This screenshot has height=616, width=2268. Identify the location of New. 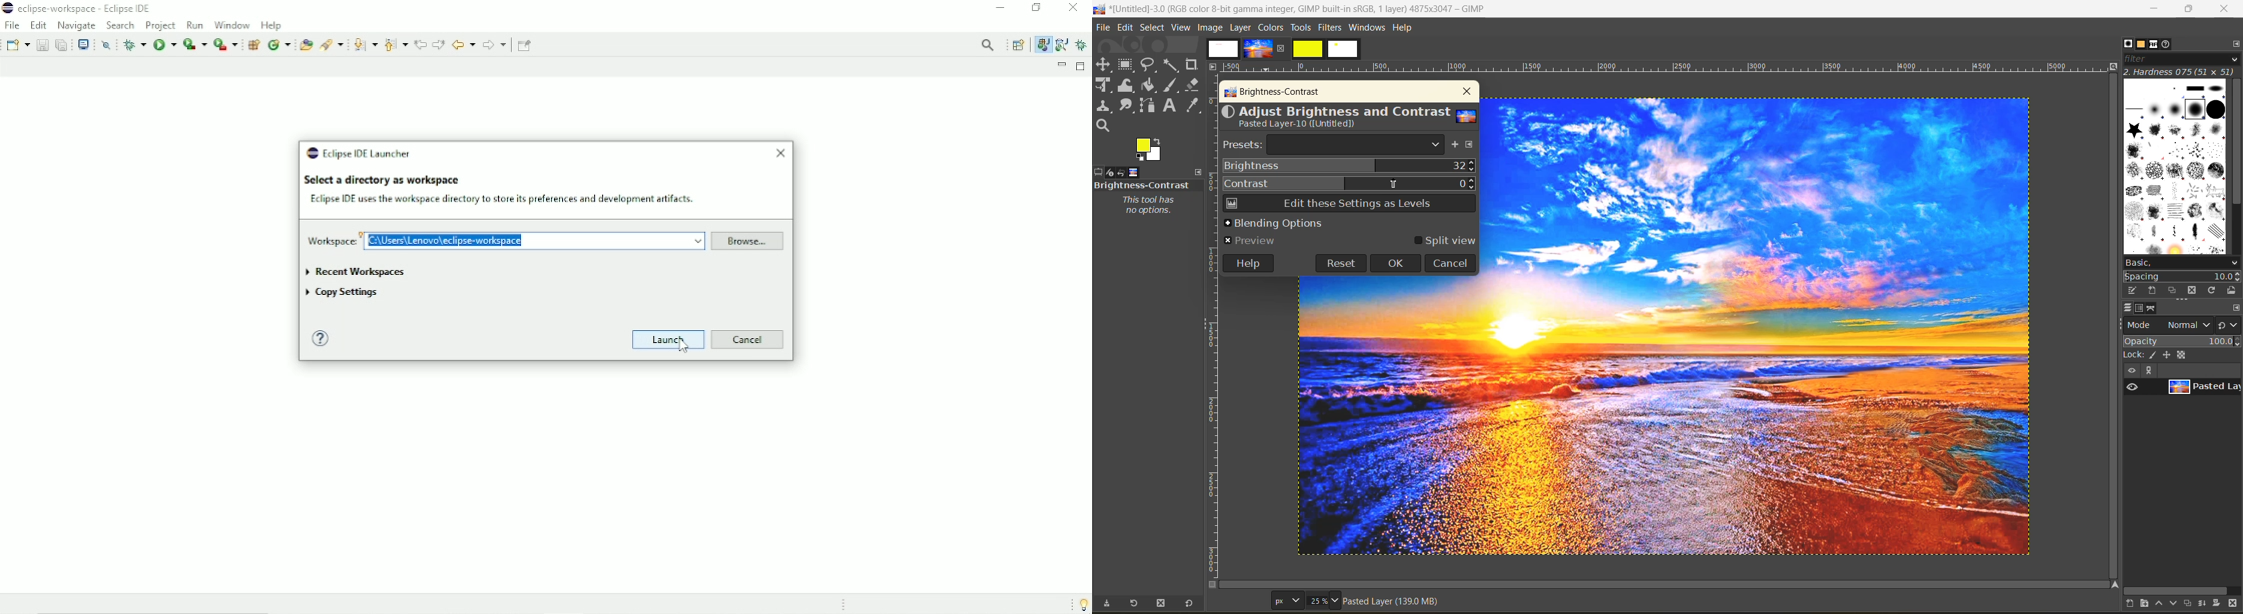
(17, 43).